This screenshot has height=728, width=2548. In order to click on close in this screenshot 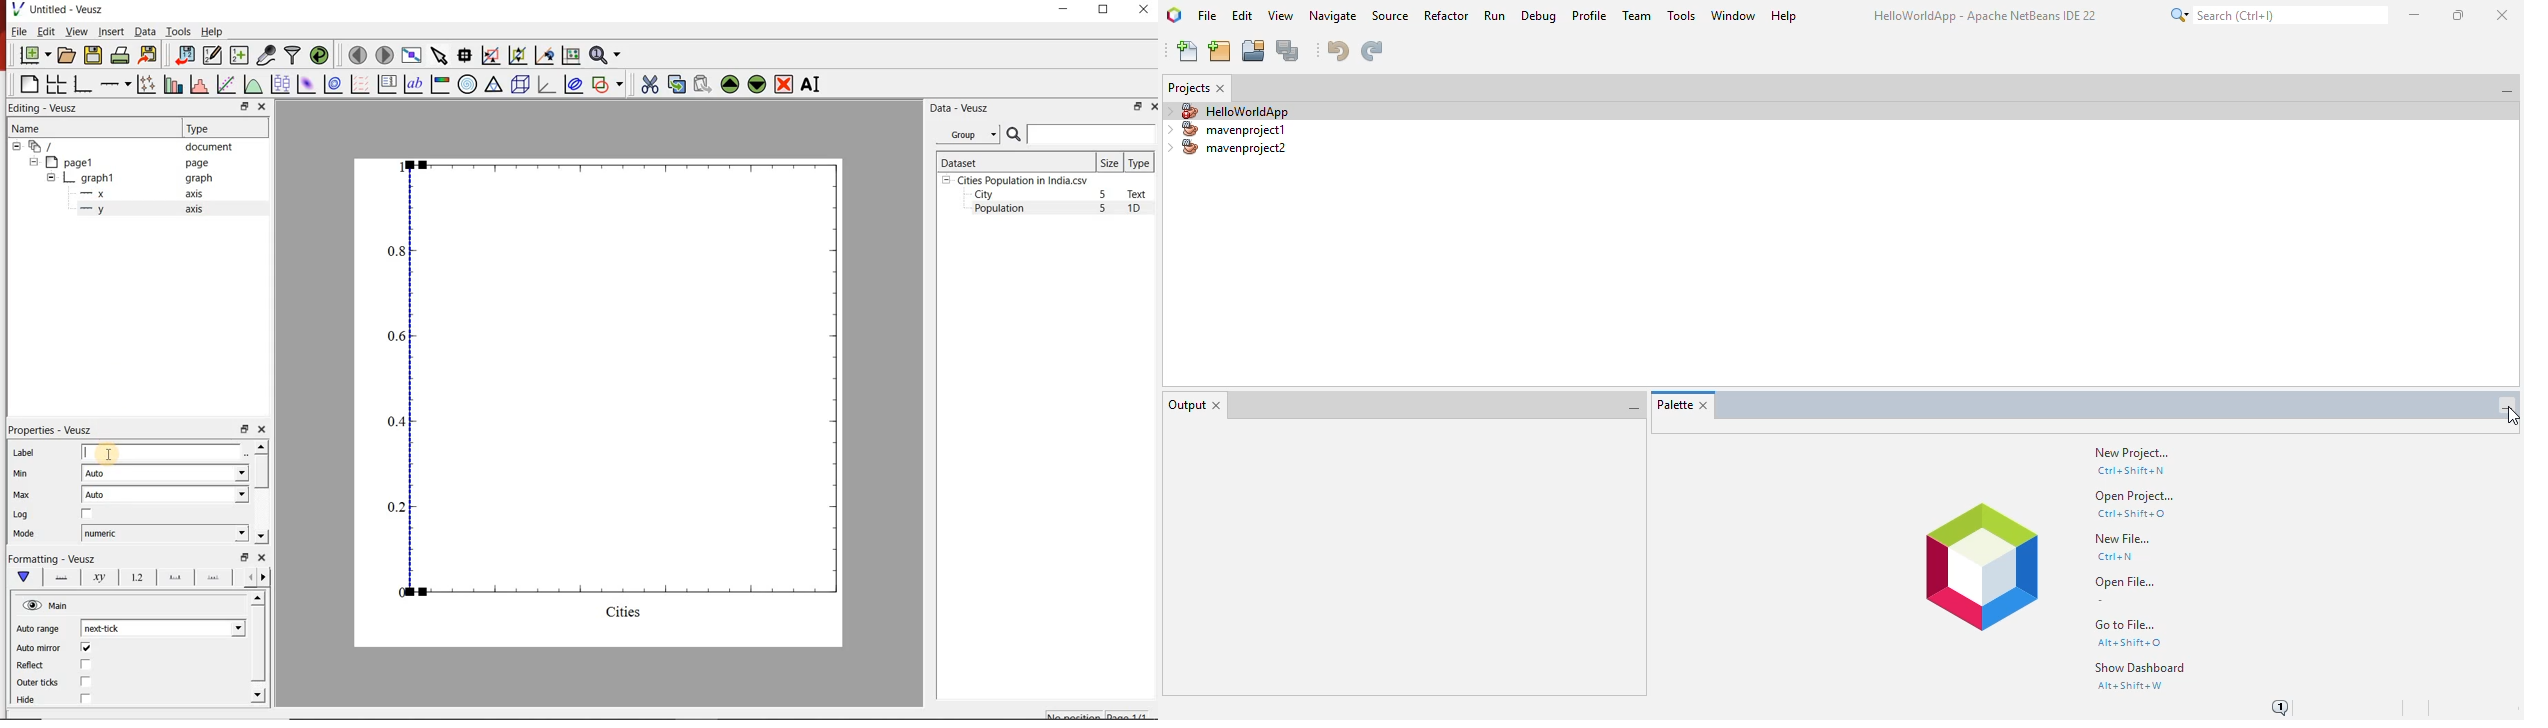, I will do `click(1153, 106)`.